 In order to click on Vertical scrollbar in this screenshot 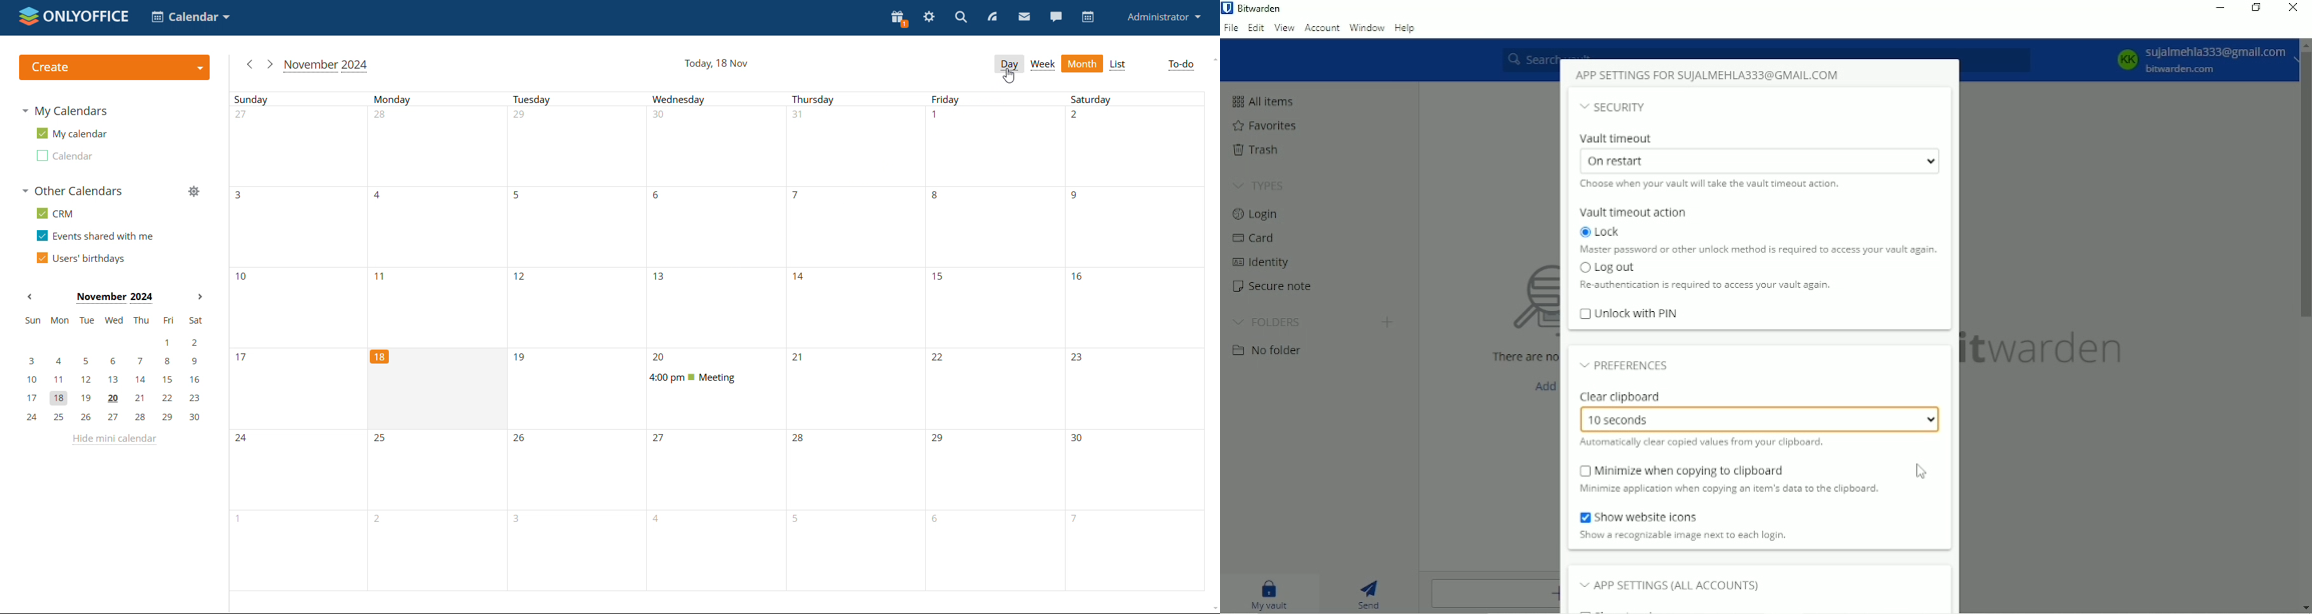, I will do `click(2305, 192)`.